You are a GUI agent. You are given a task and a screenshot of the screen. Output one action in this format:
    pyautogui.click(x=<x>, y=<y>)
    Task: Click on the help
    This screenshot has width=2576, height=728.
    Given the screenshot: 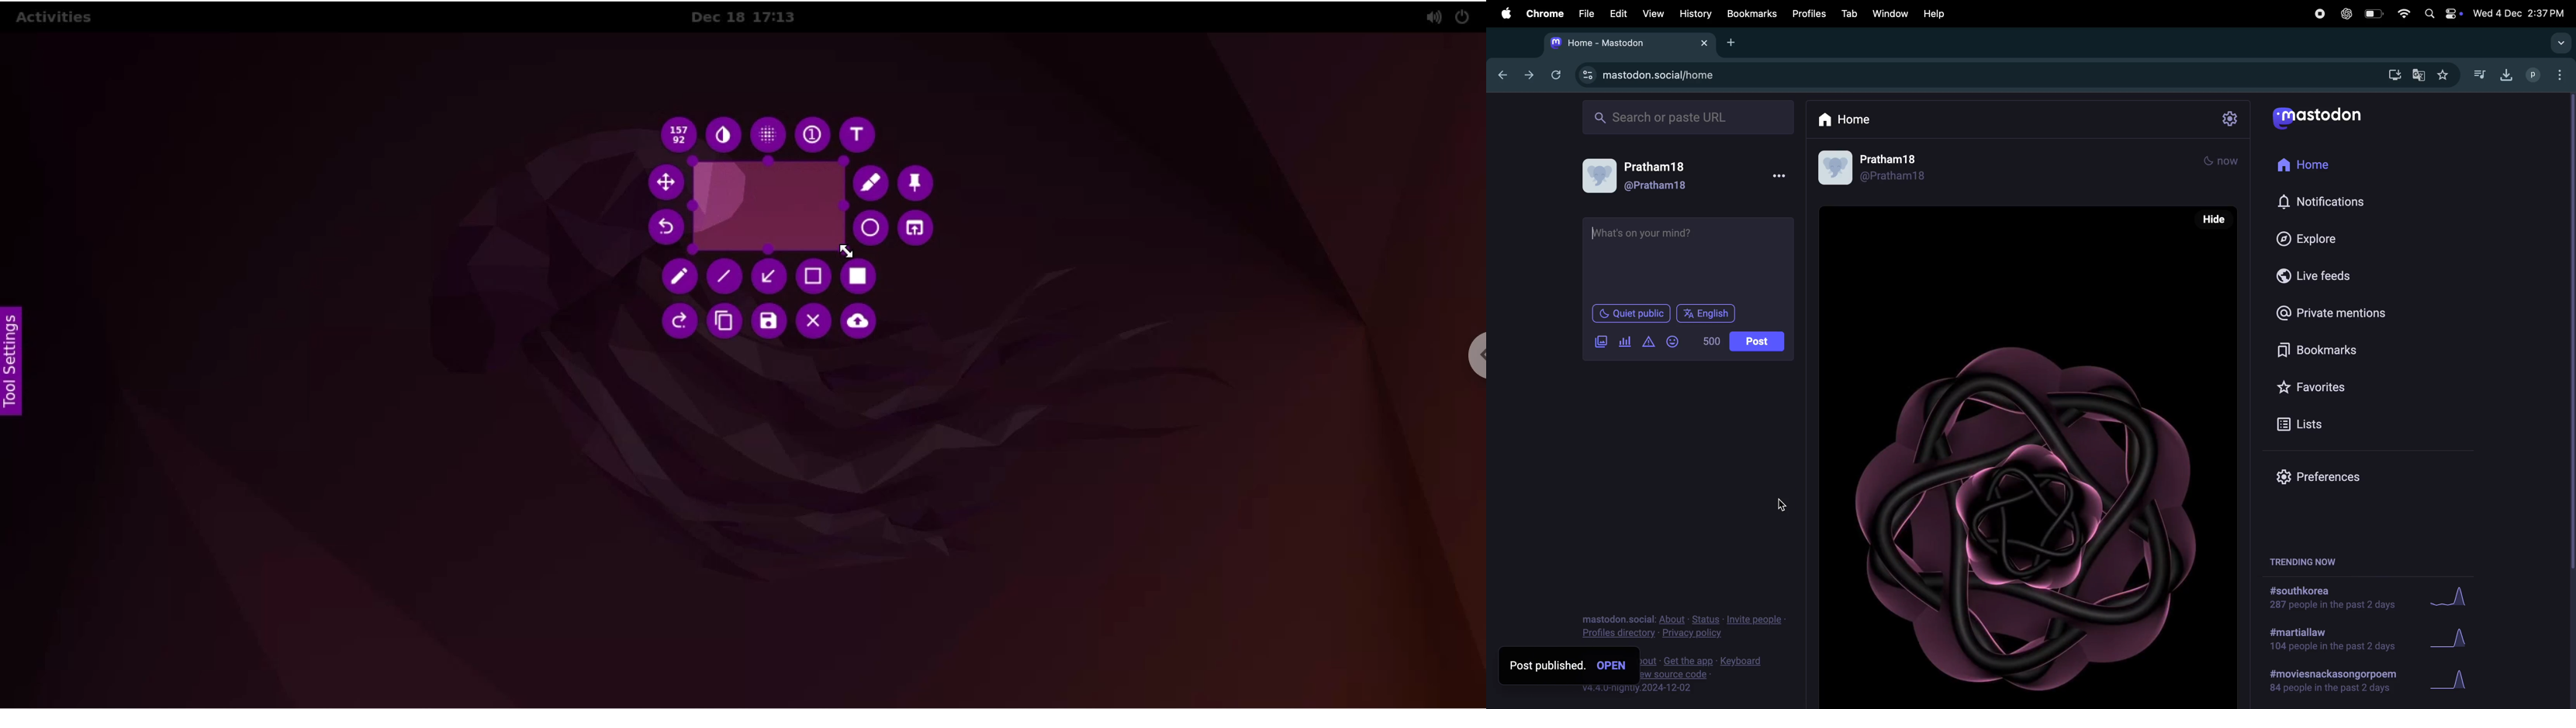 What is the action you would take?
    pyautogui.click(x=1933, y=14)
    